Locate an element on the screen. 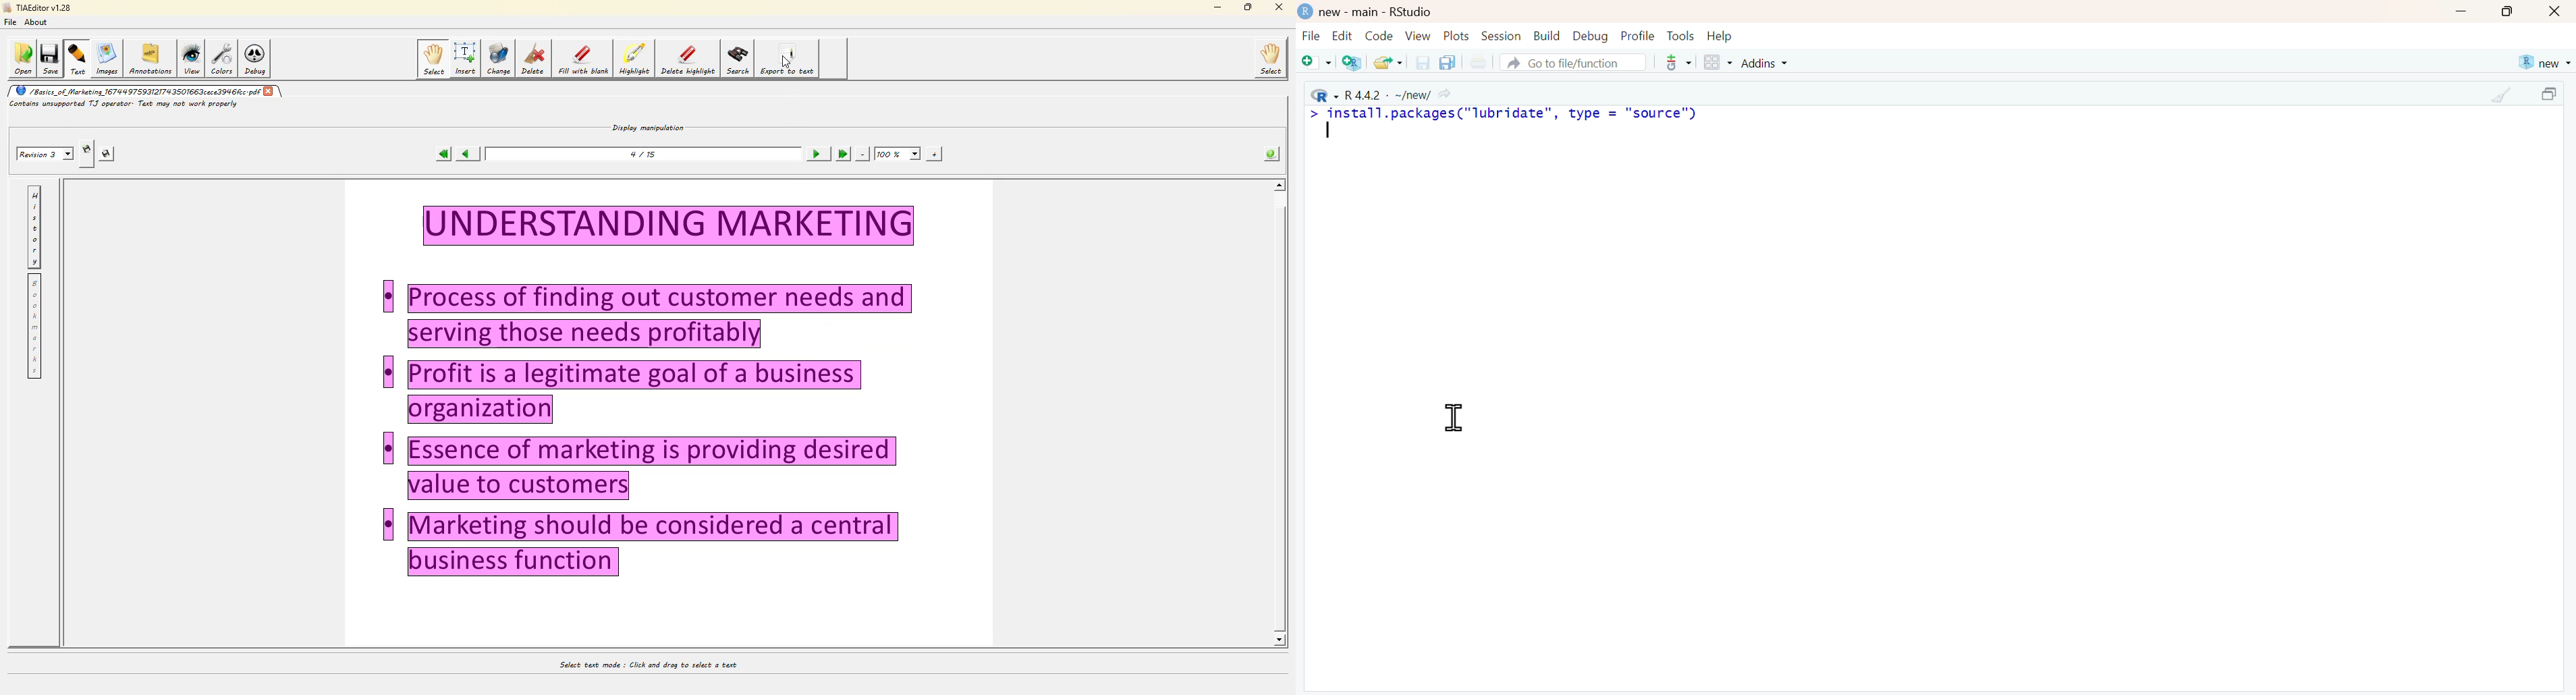 The height and width of the screenshot is (700, 2576). save the current document is located at coordinates (1421, 62).